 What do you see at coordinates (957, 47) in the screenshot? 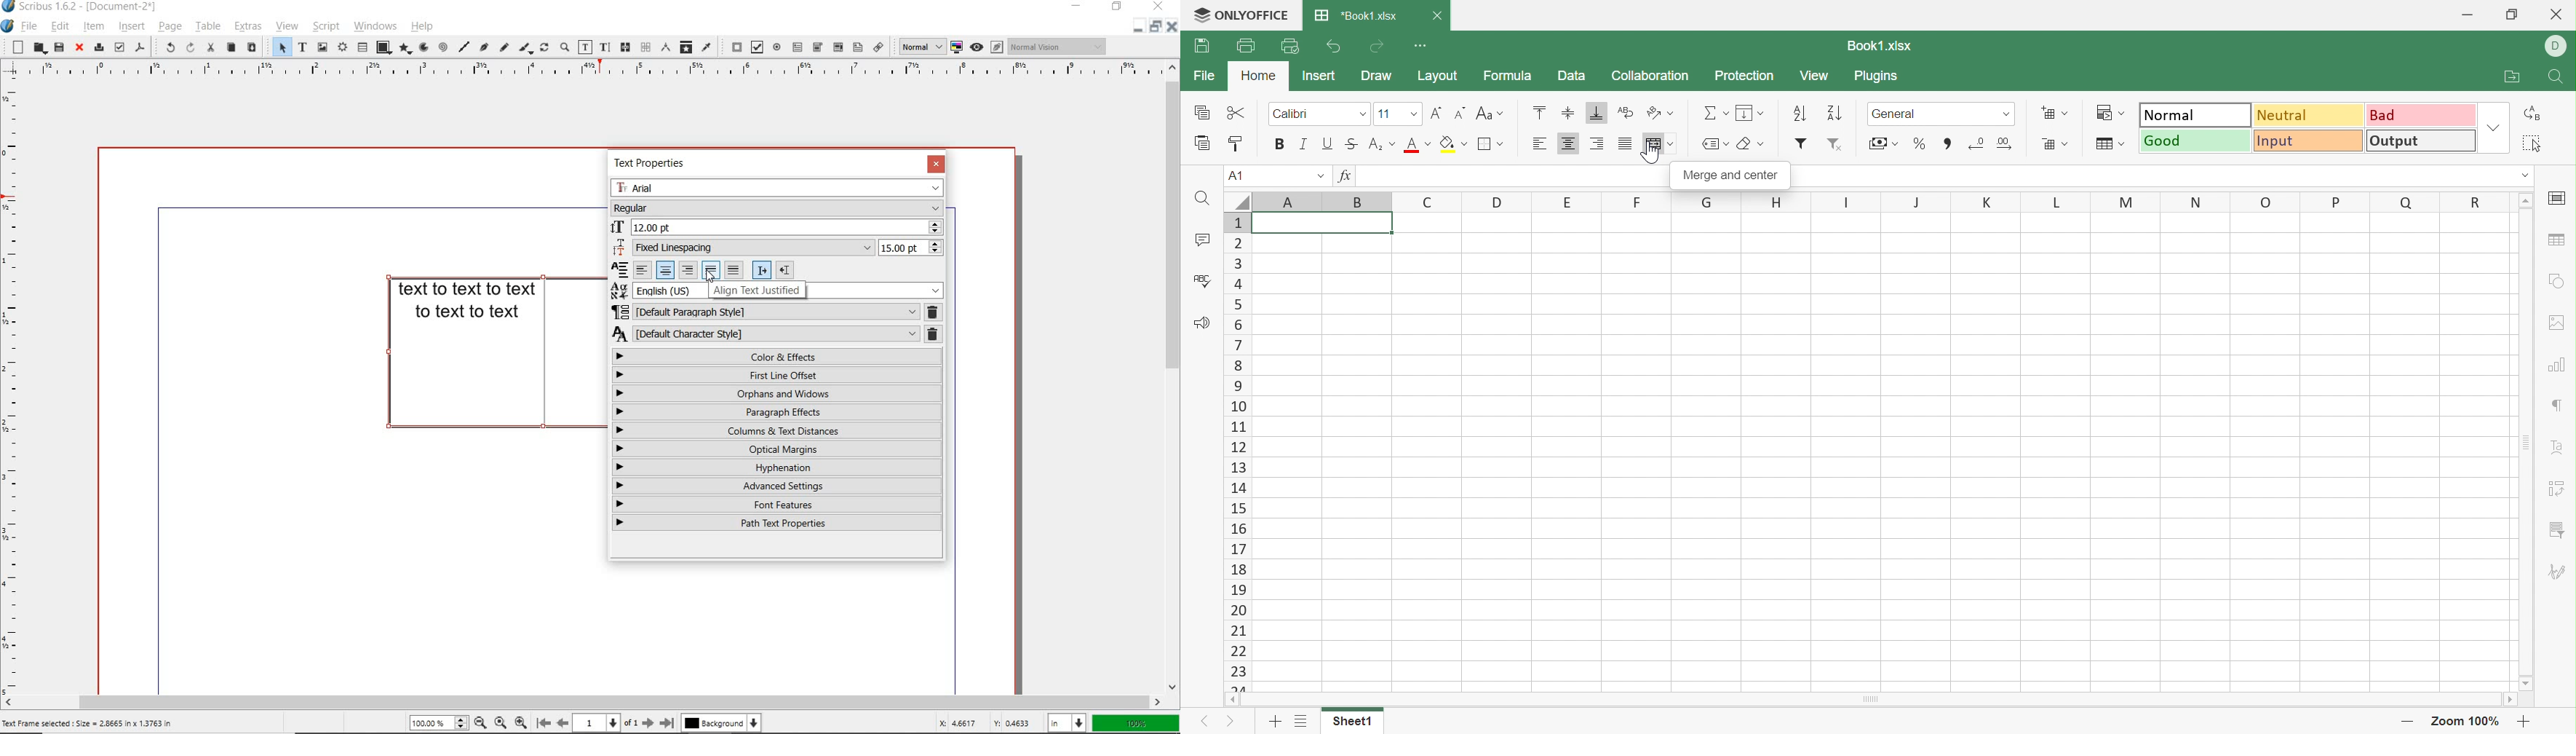
I see `toggle color` at bounding box center [957, 47].